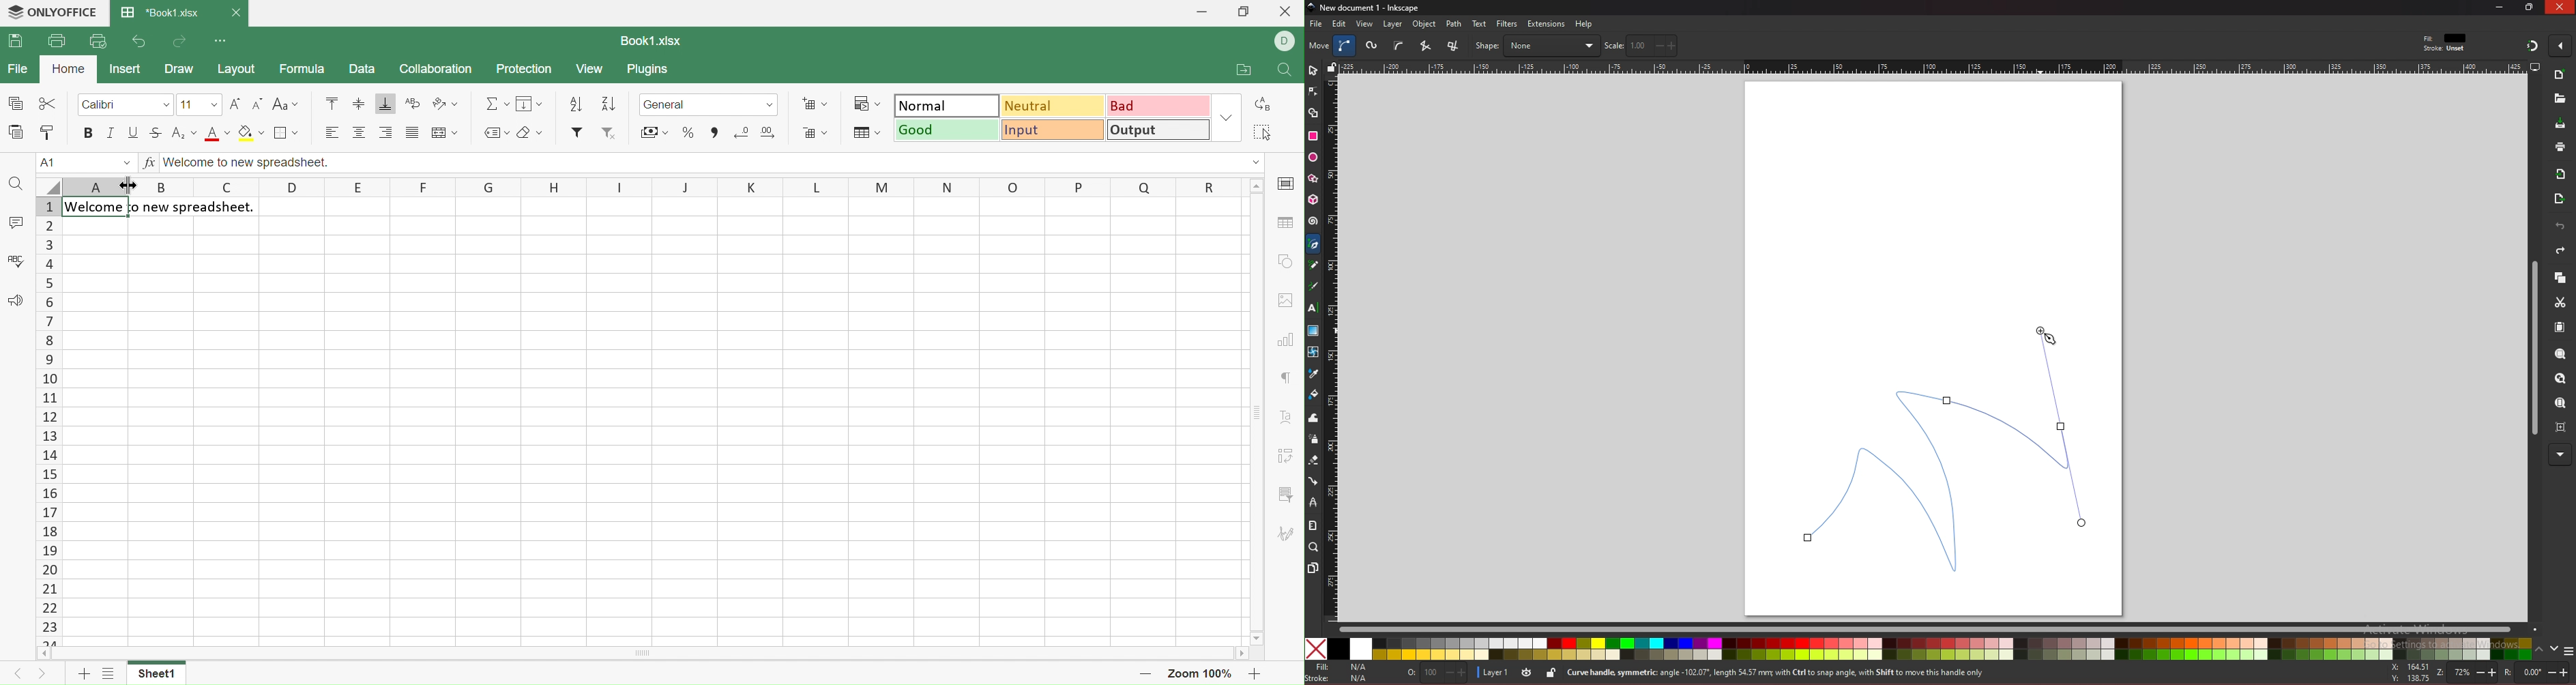 Image resolution: width=2576 pixels, height=700 pixels. Describe the element at coordinates (1055, 106) in the screenshot. I see `Neutral` at that location.